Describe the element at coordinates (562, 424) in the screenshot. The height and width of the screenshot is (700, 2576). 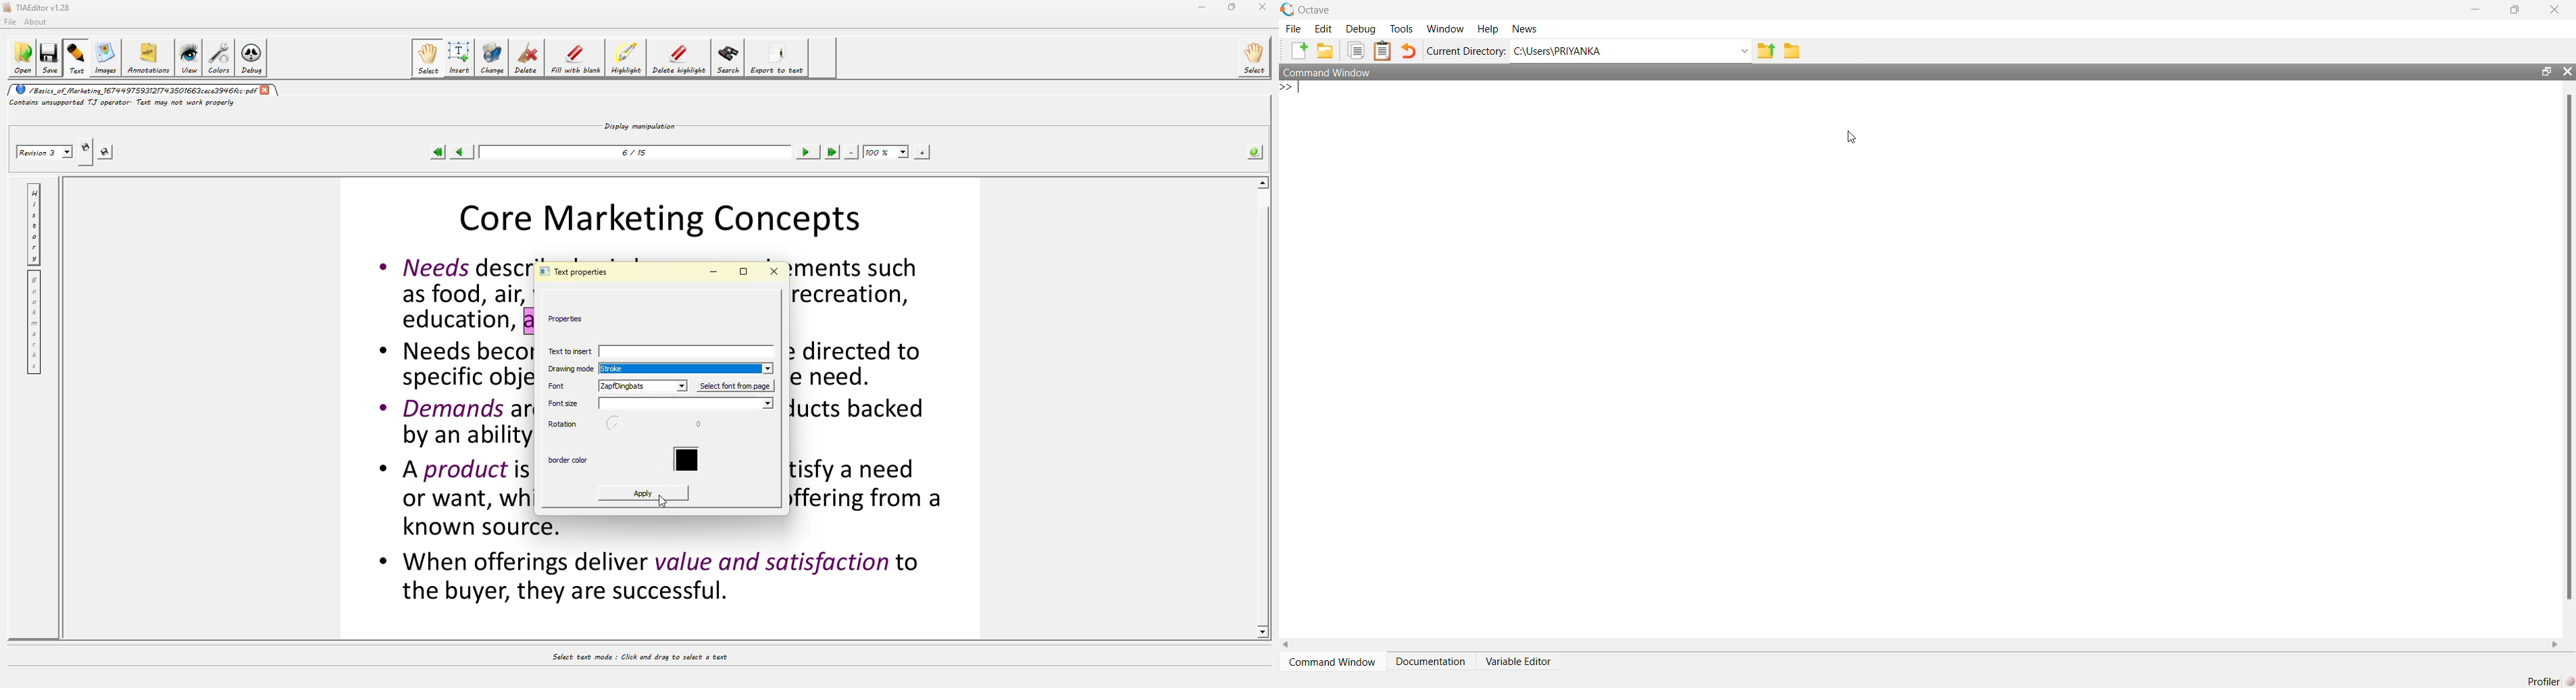
I see `rotation` at that location.